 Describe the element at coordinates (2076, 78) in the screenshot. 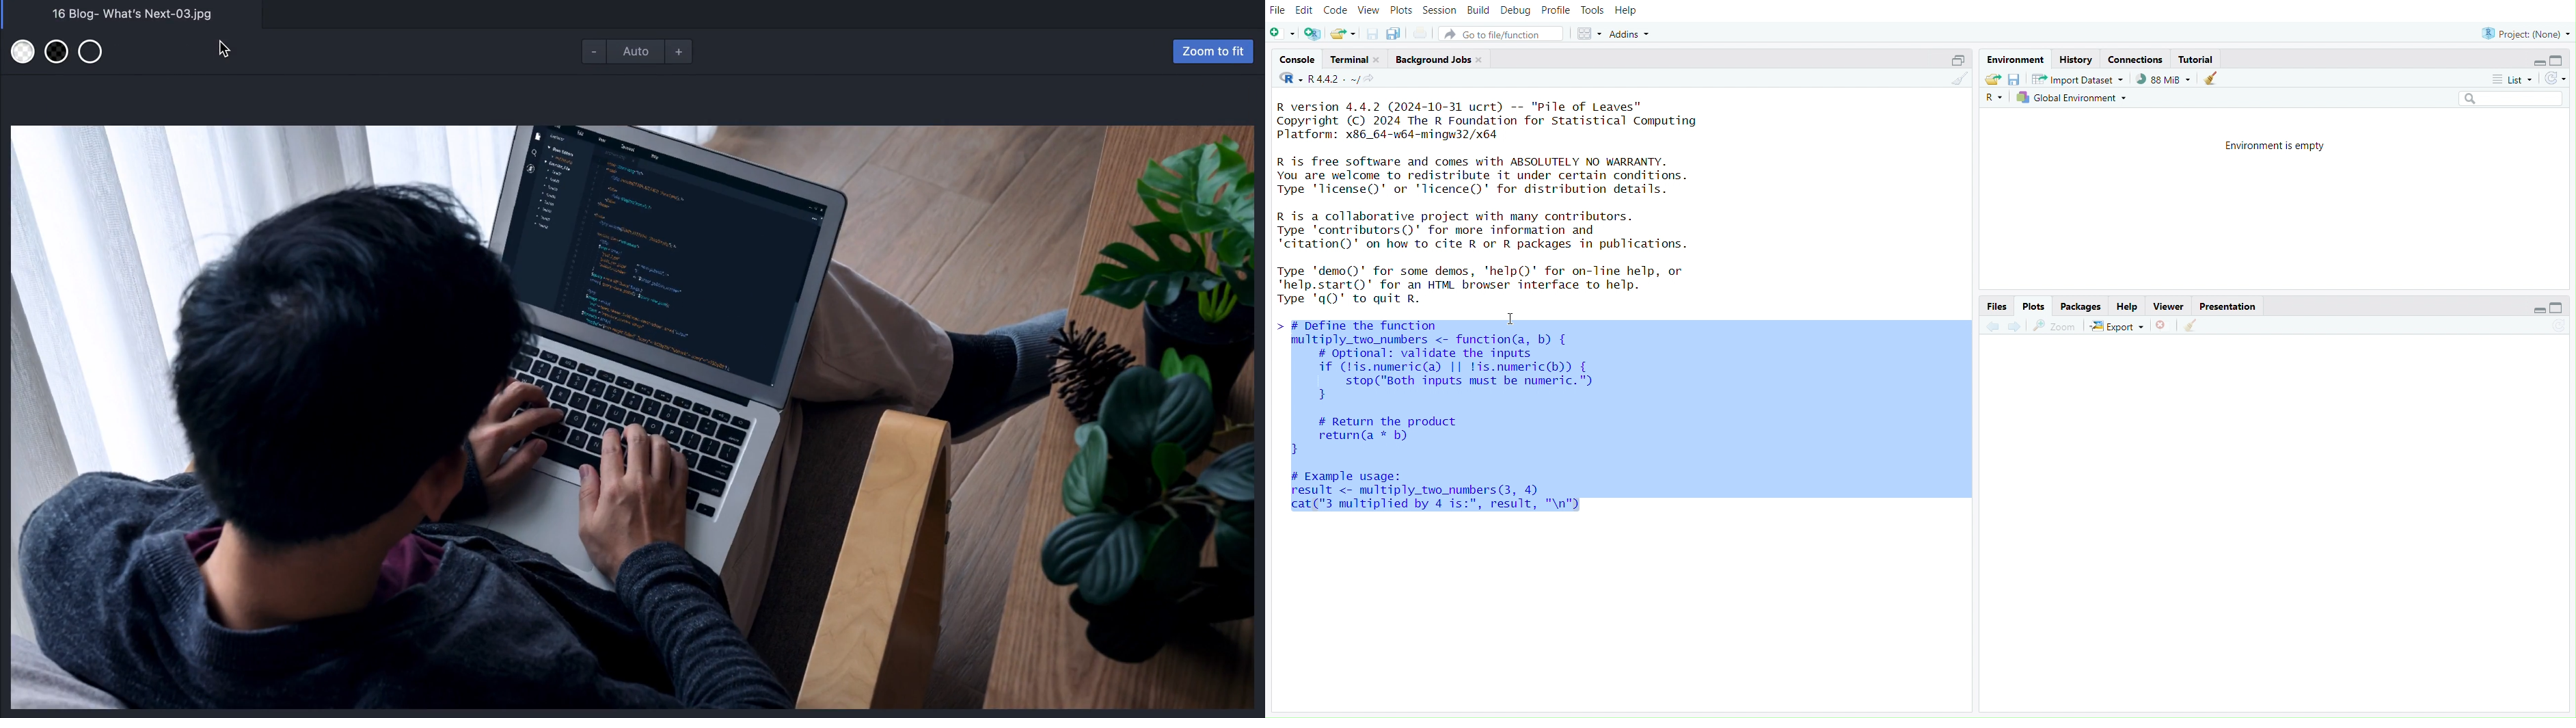

I see `Import Dataset` at that location.